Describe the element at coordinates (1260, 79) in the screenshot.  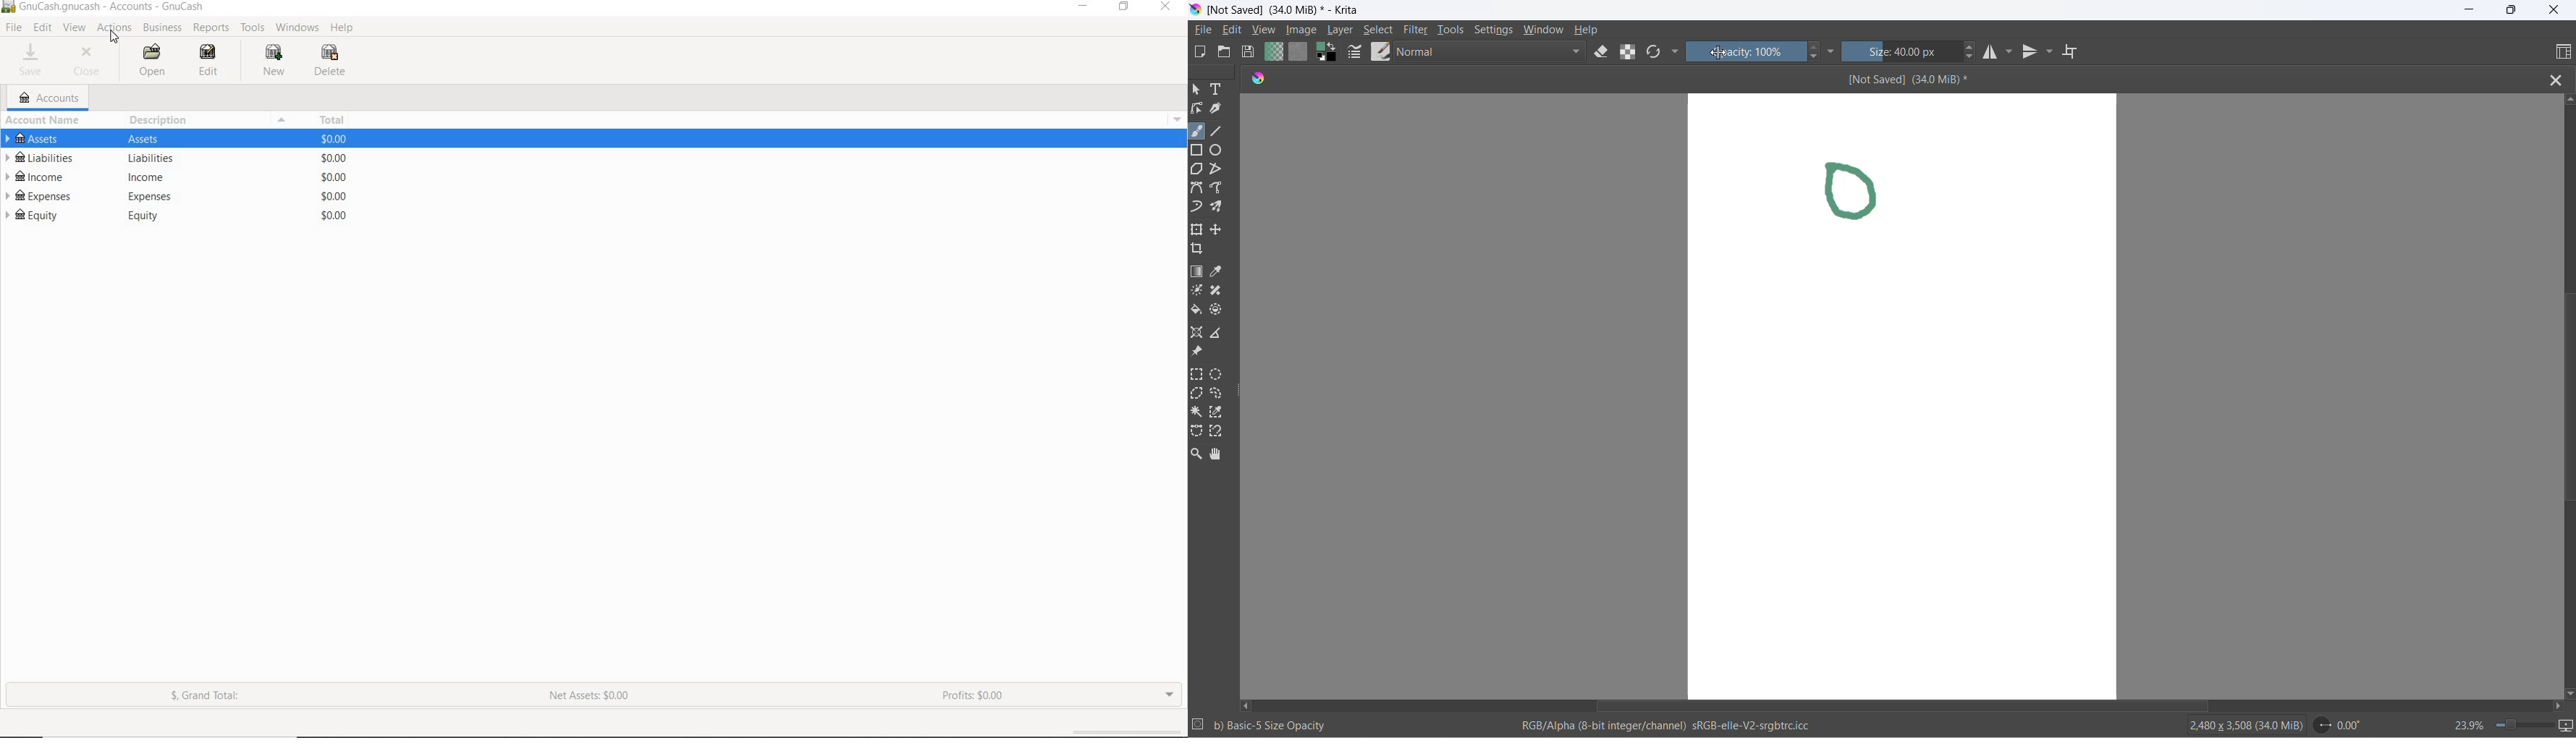
I see `app icon` at that location.